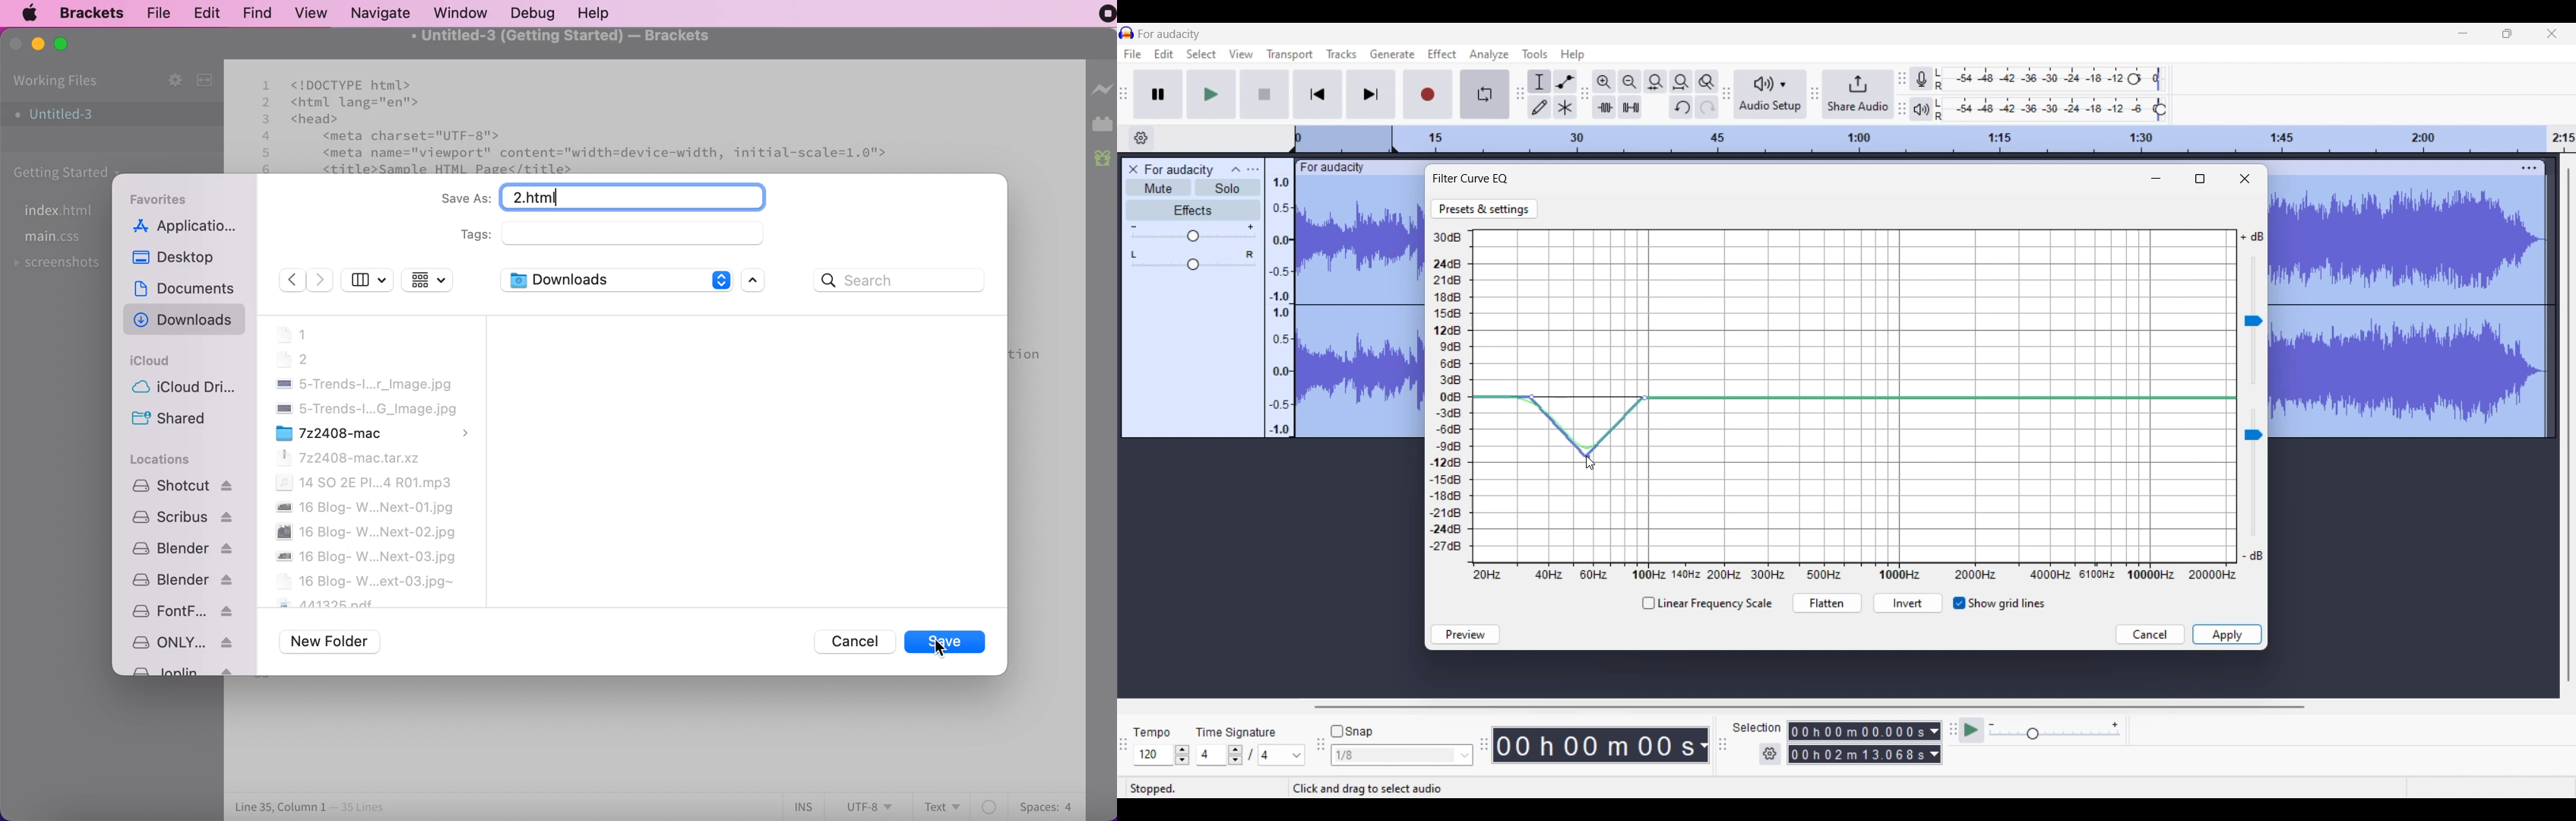 This screenshot has height=840, width=2576. I want to click on configure working set, so click(171, 78).